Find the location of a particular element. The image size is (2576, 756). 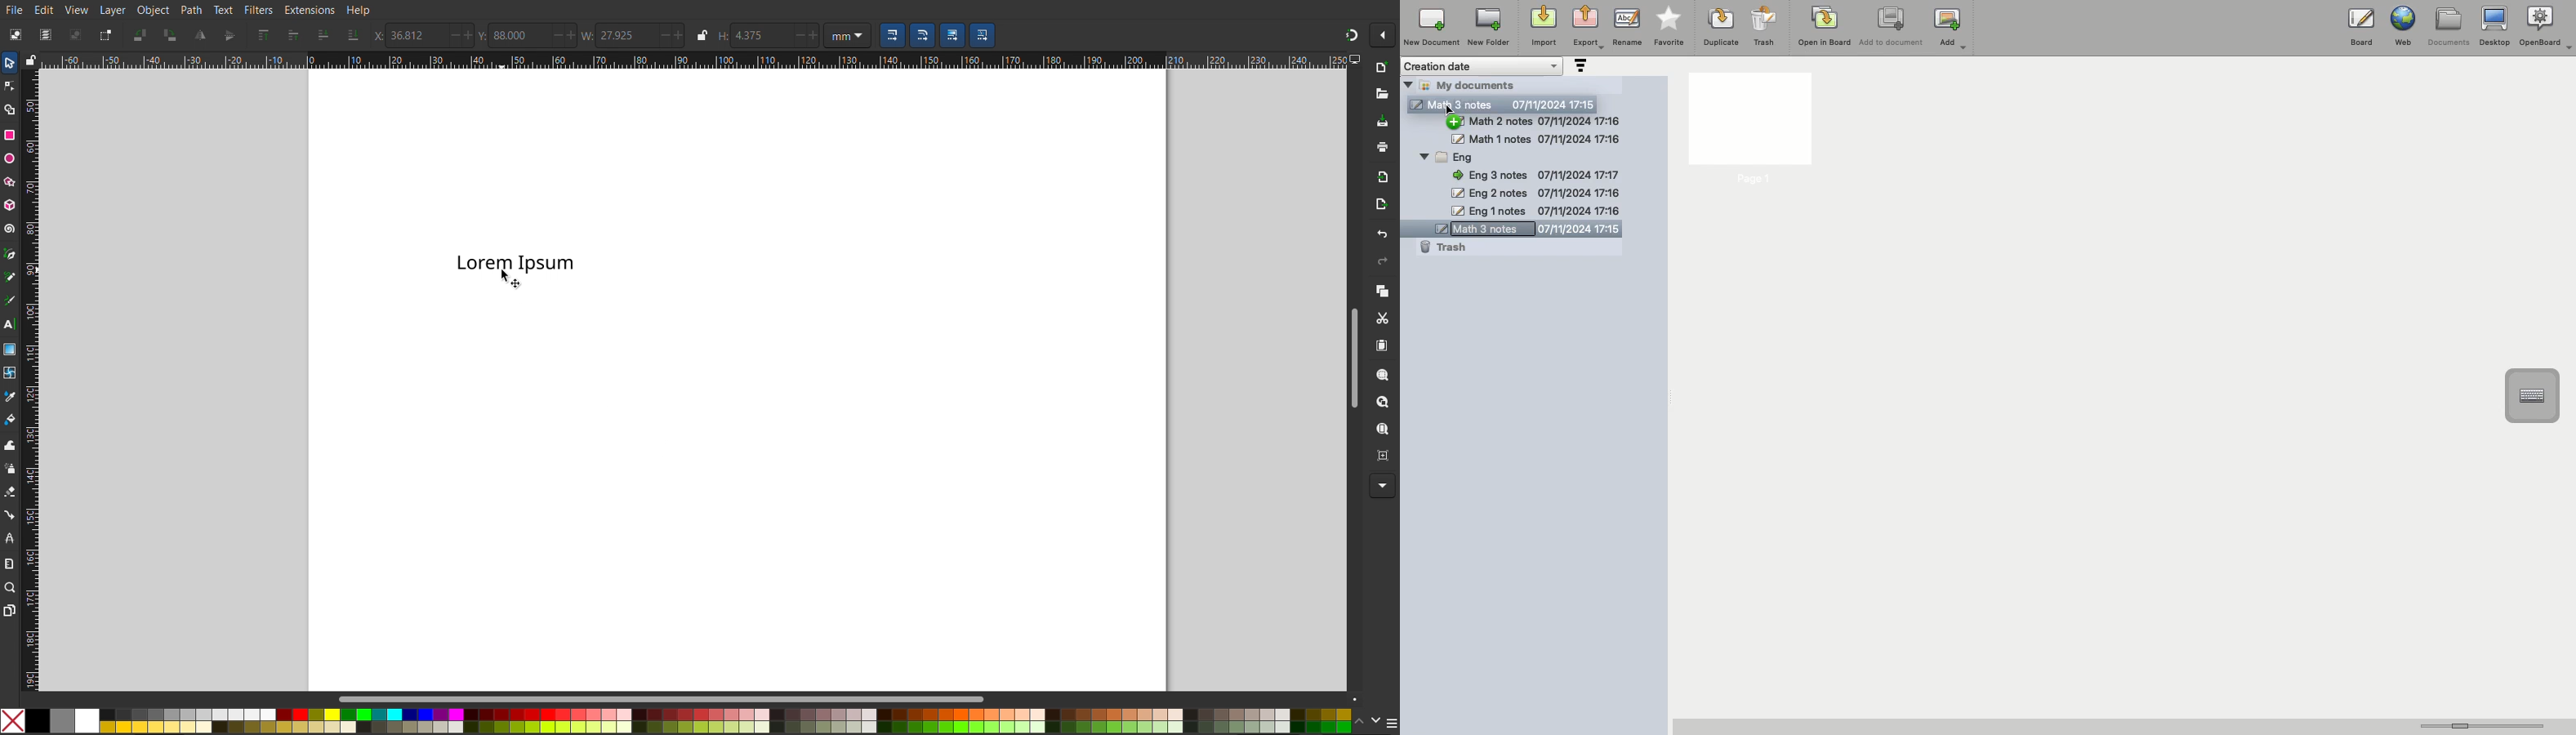

Dropper Tool is located at coordinates (10, 394).